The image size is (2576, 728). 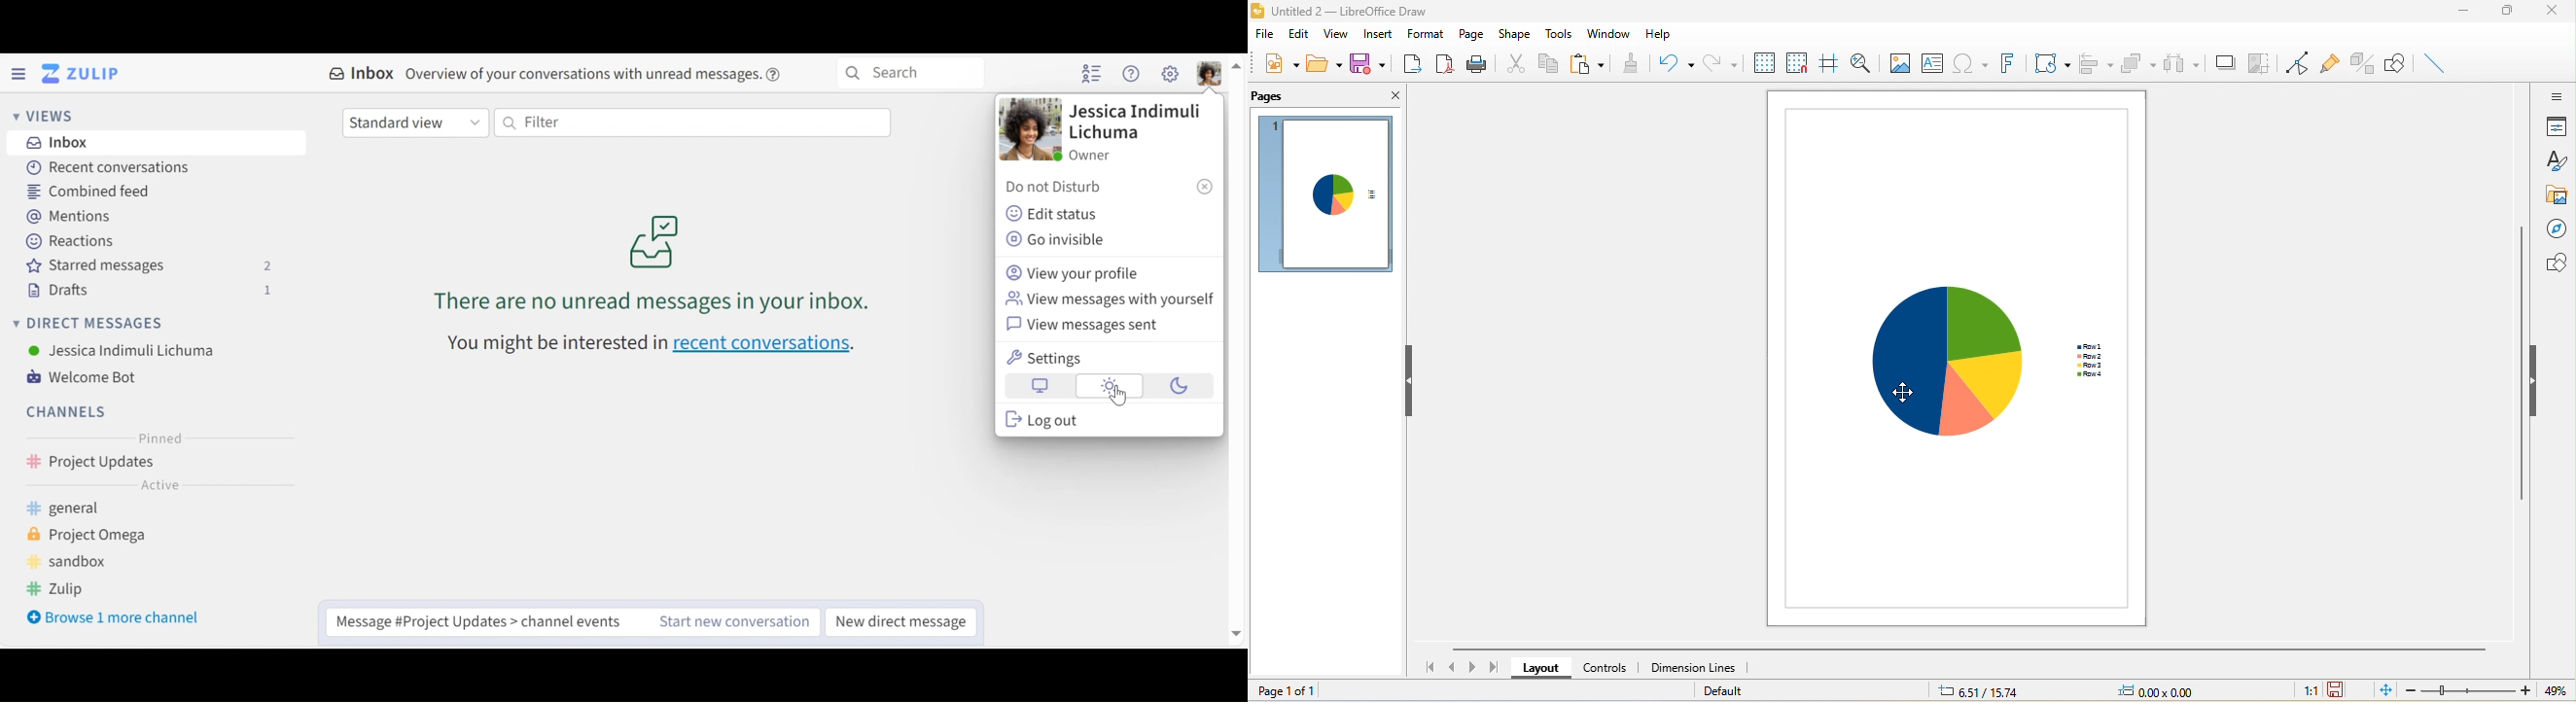 What do you see at coordinates (1912, 392) in the screenshot?
I see `cursor ` at bounding box center [1912, 392].